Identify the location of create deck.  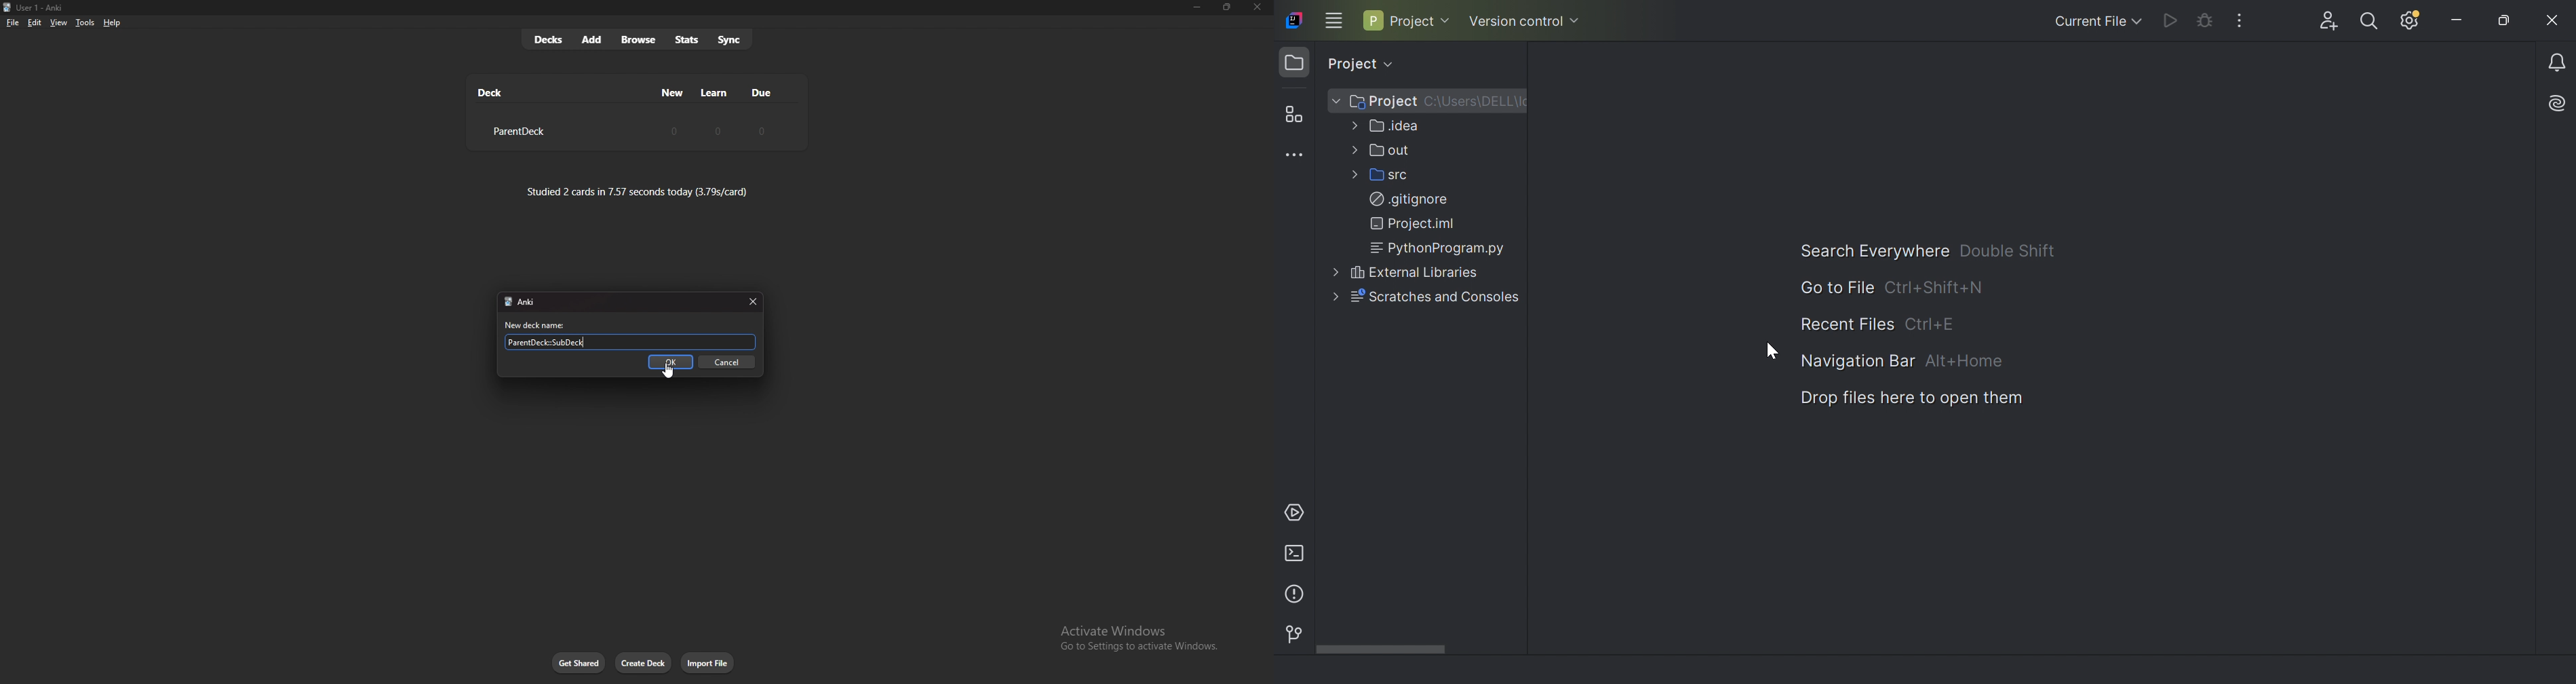
(644, 663).